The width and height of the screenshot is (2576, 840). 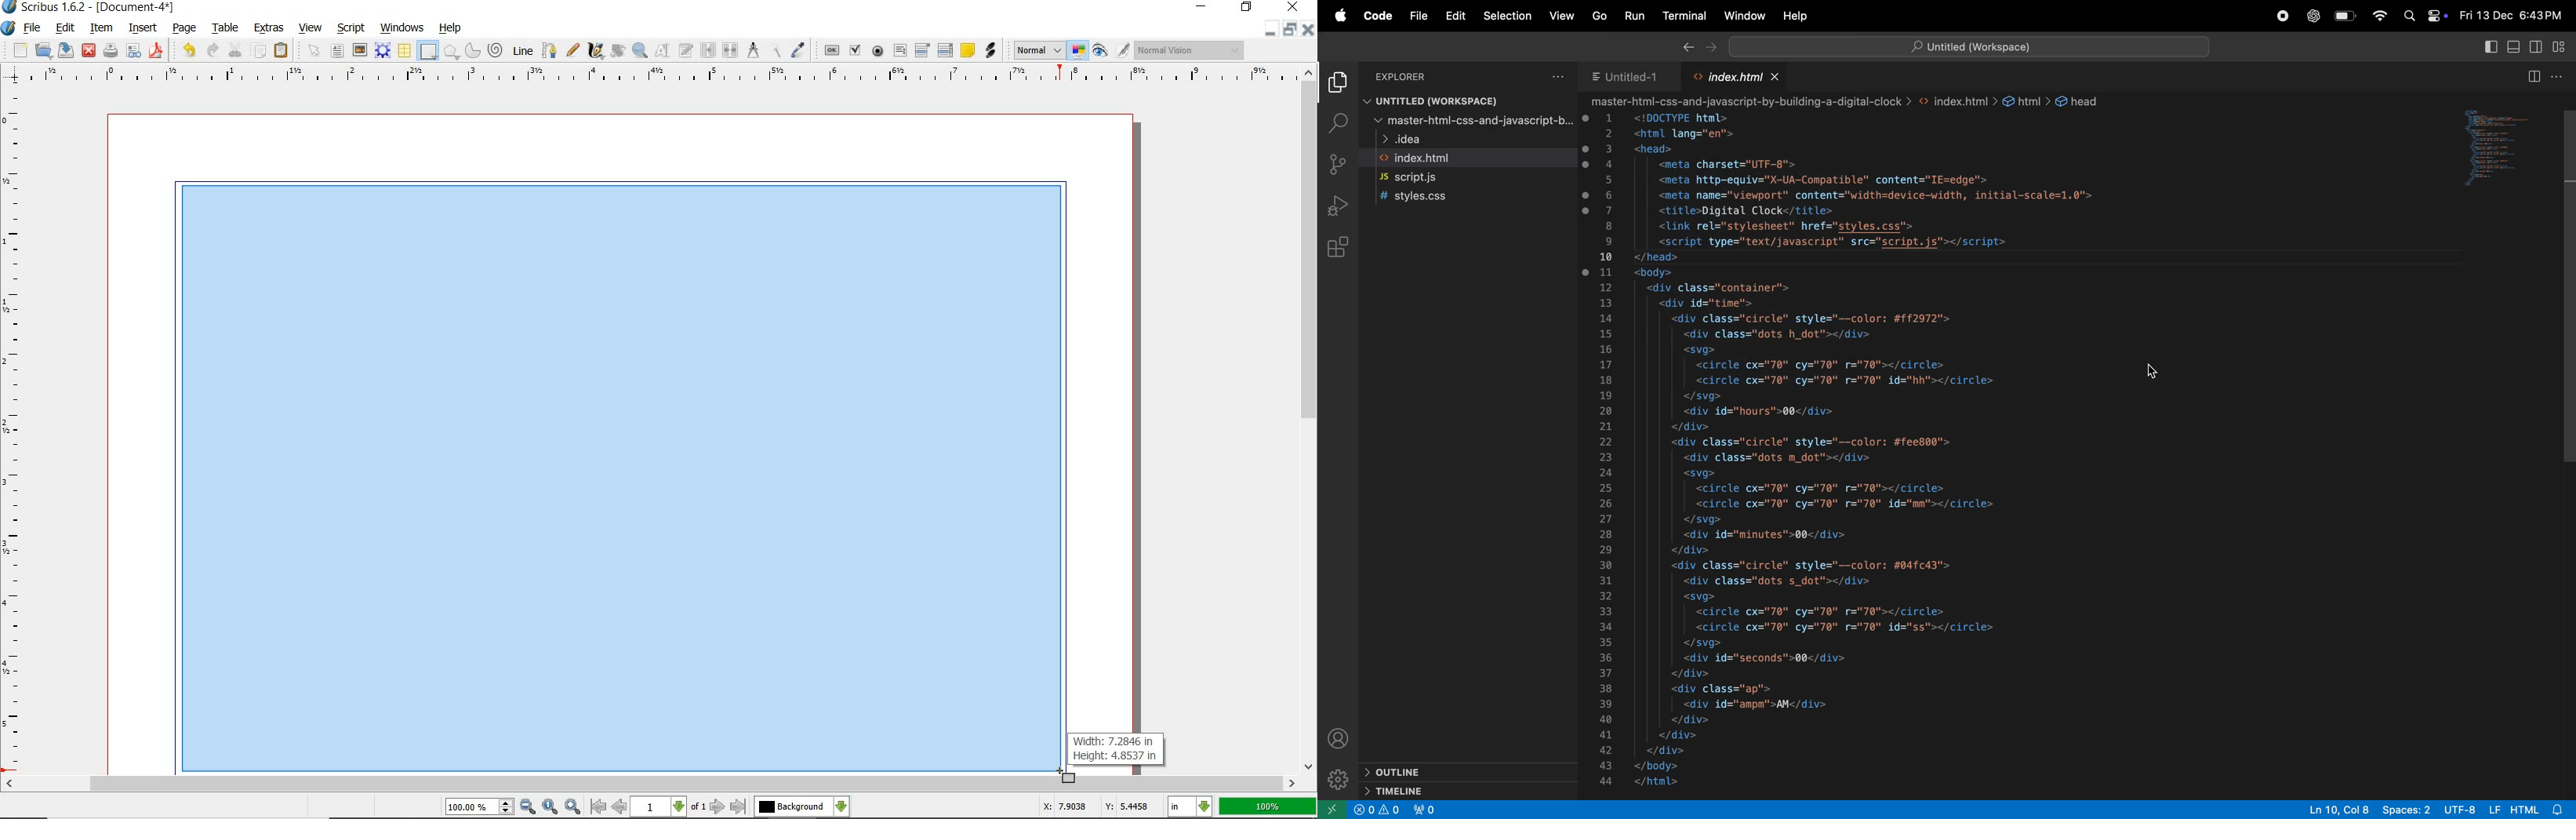 I want to click on line 10 col 28, so click(x=2340, y=810).